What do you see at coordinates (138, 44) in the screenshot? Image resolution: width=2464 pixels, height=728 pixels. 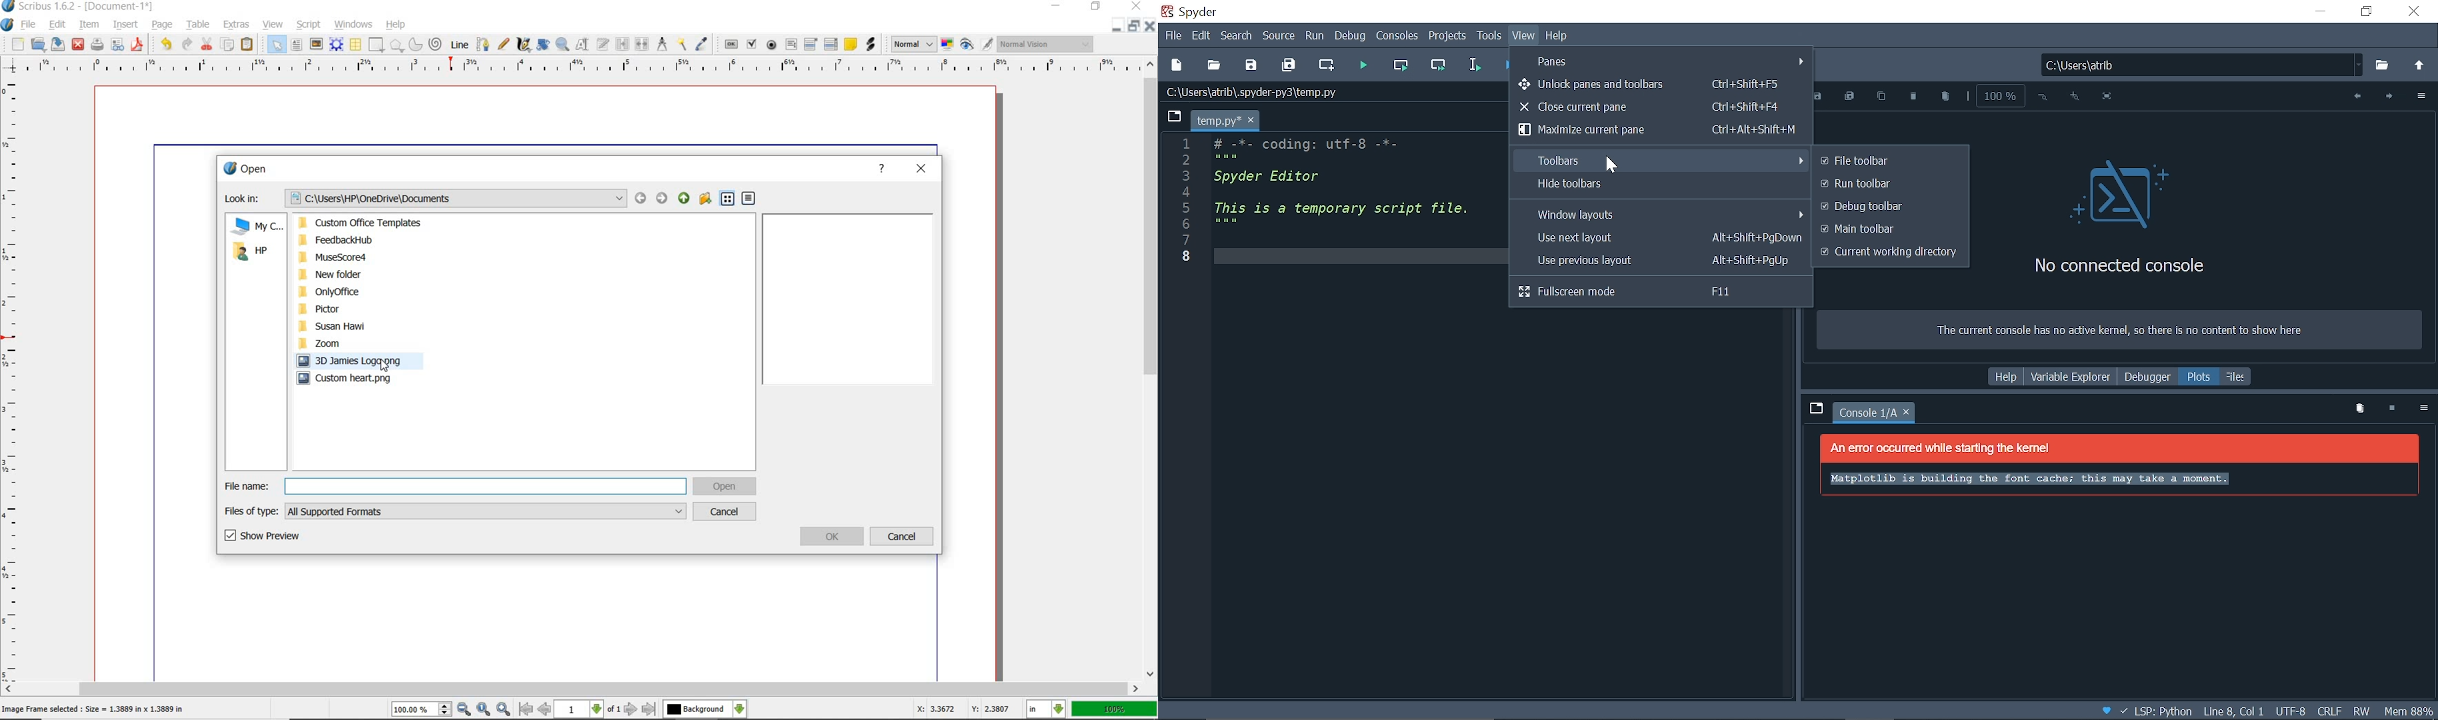 I see `save as pdf` at bounding box center [138, 44].